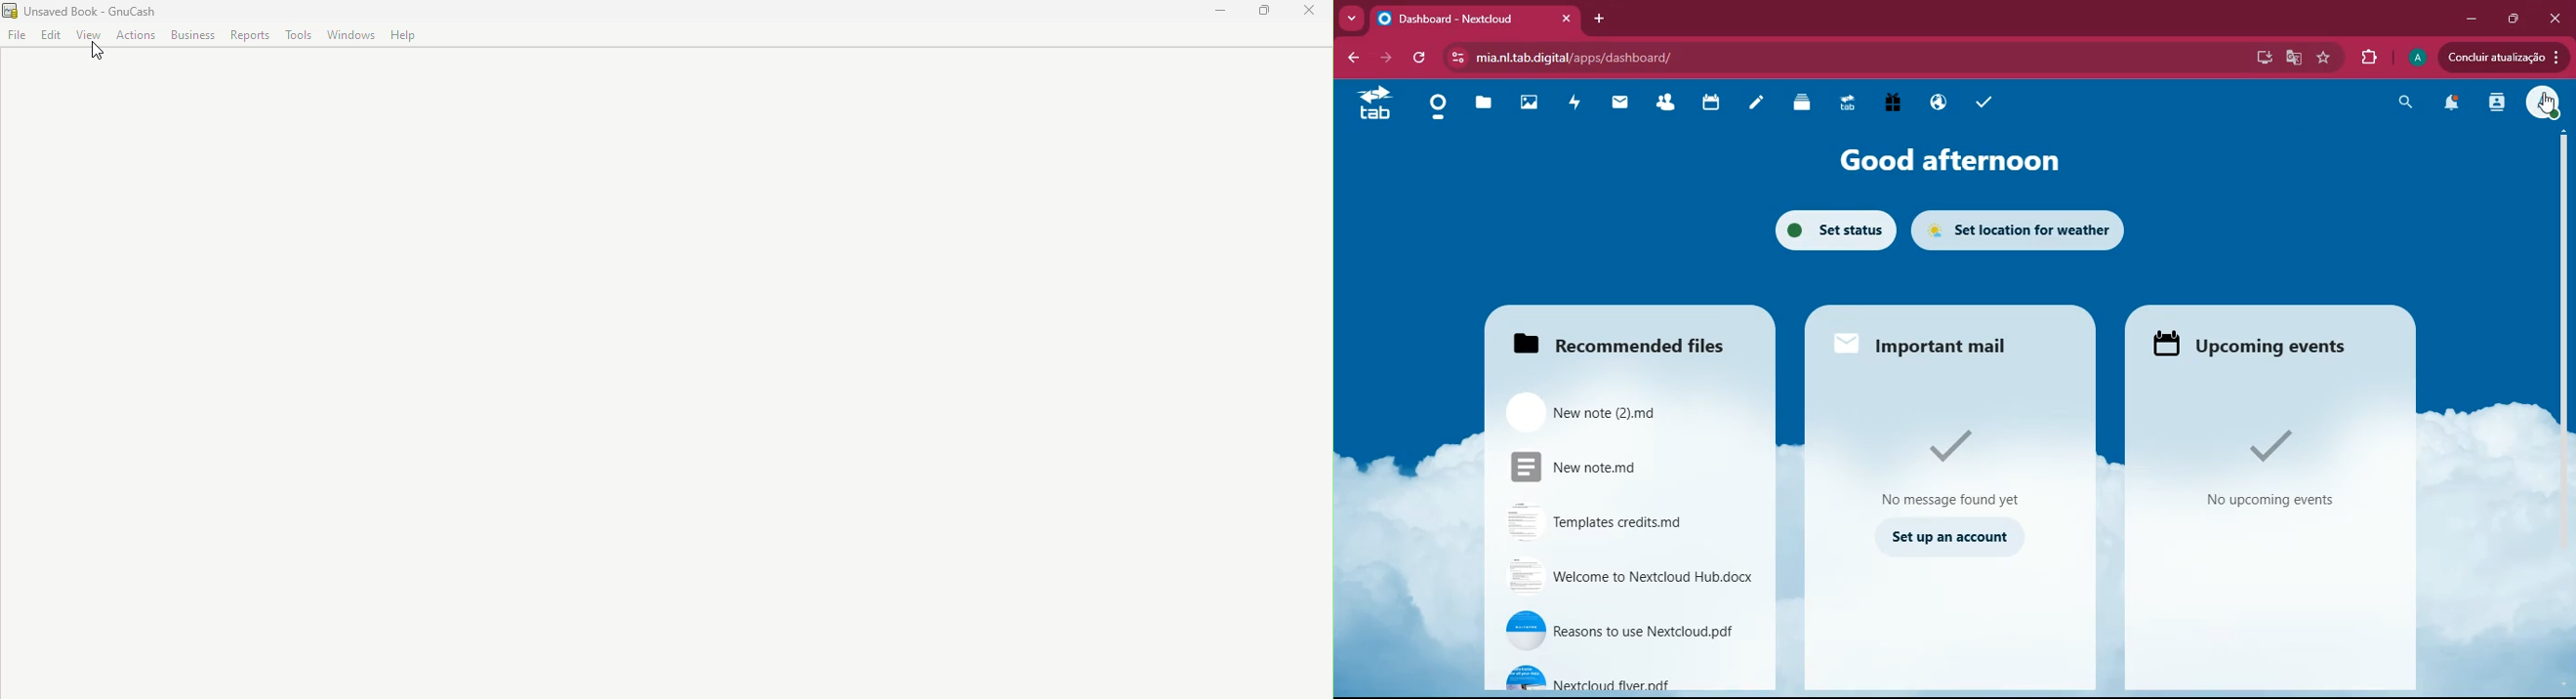 Image resolution: width=2576 pixels, height=700 pixels. What do you see at coordinates (2261, 343) in the screenshot?
I see `events` at bounding box center [2261, 343].